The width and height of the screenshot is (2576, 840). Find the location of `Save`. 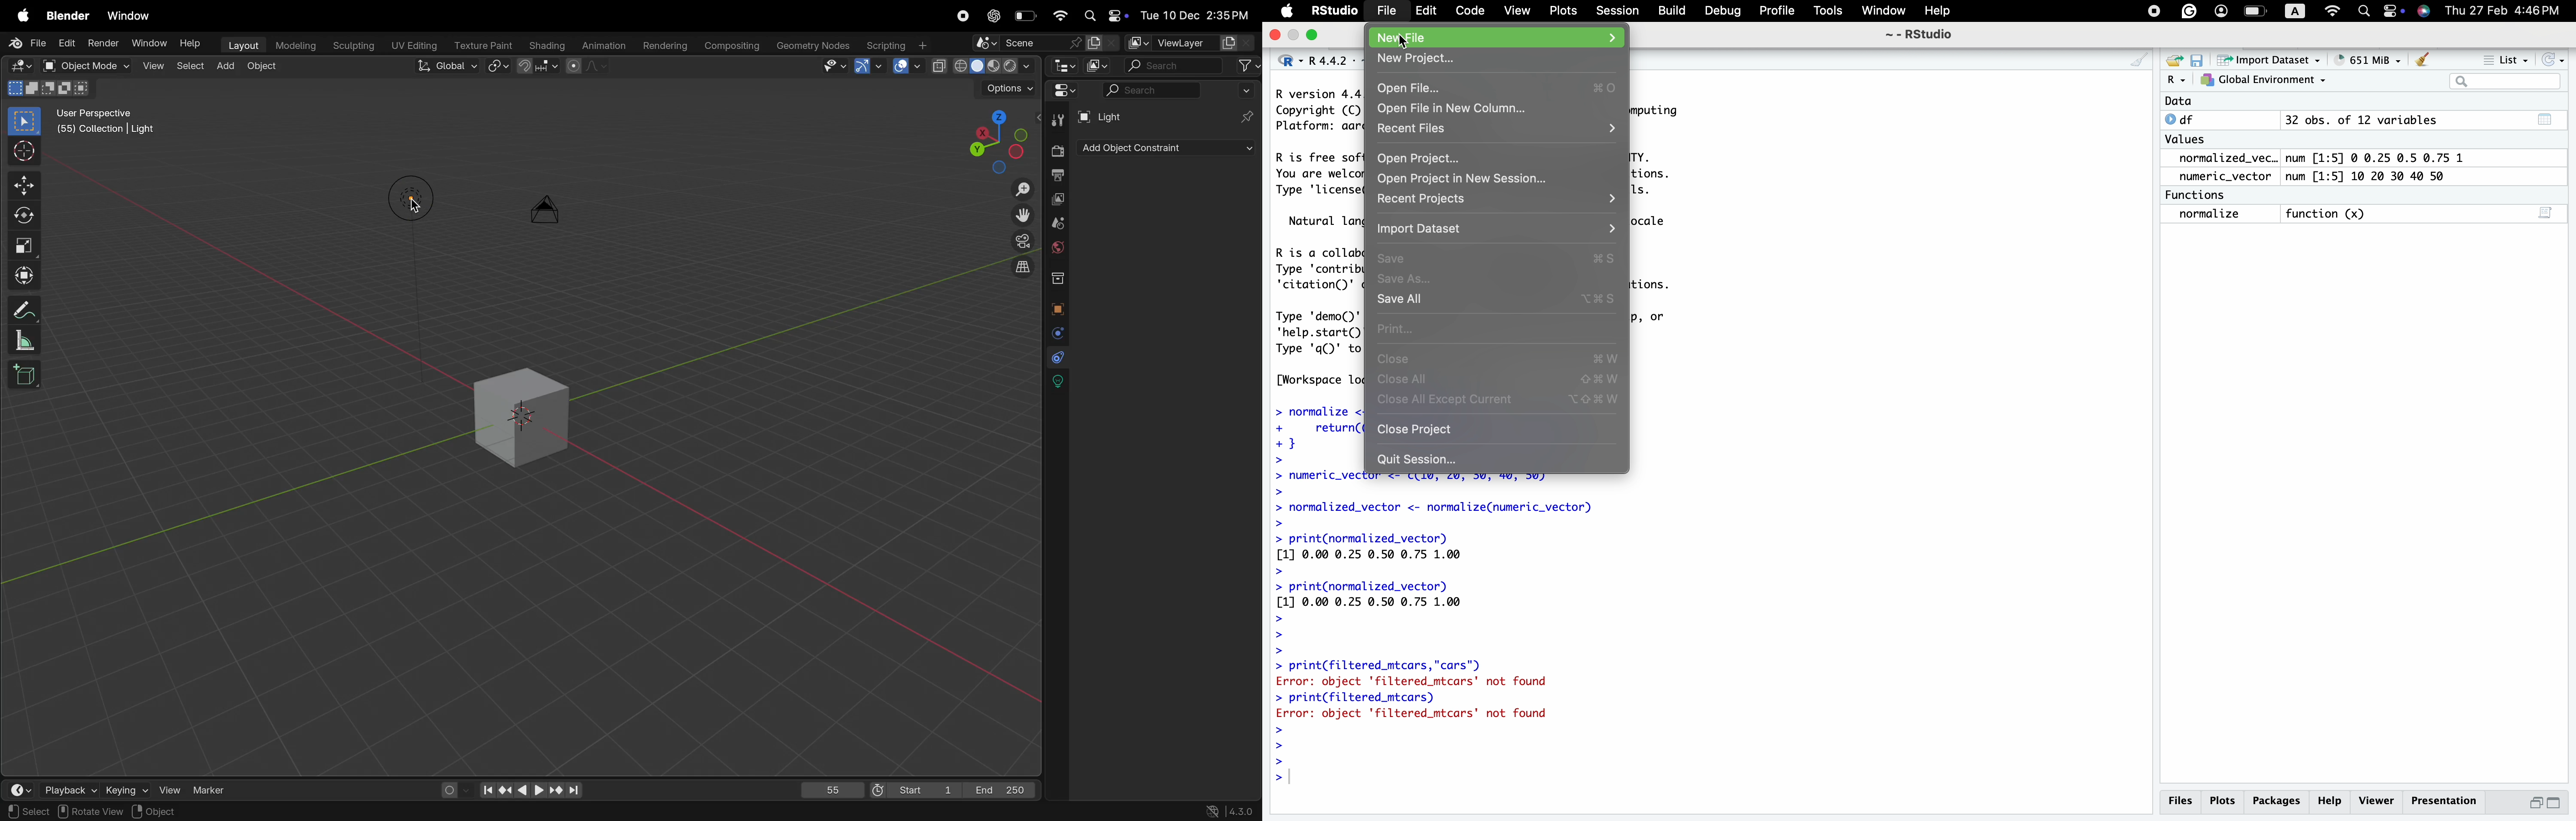

Save is located at coordinates (1498, 256).